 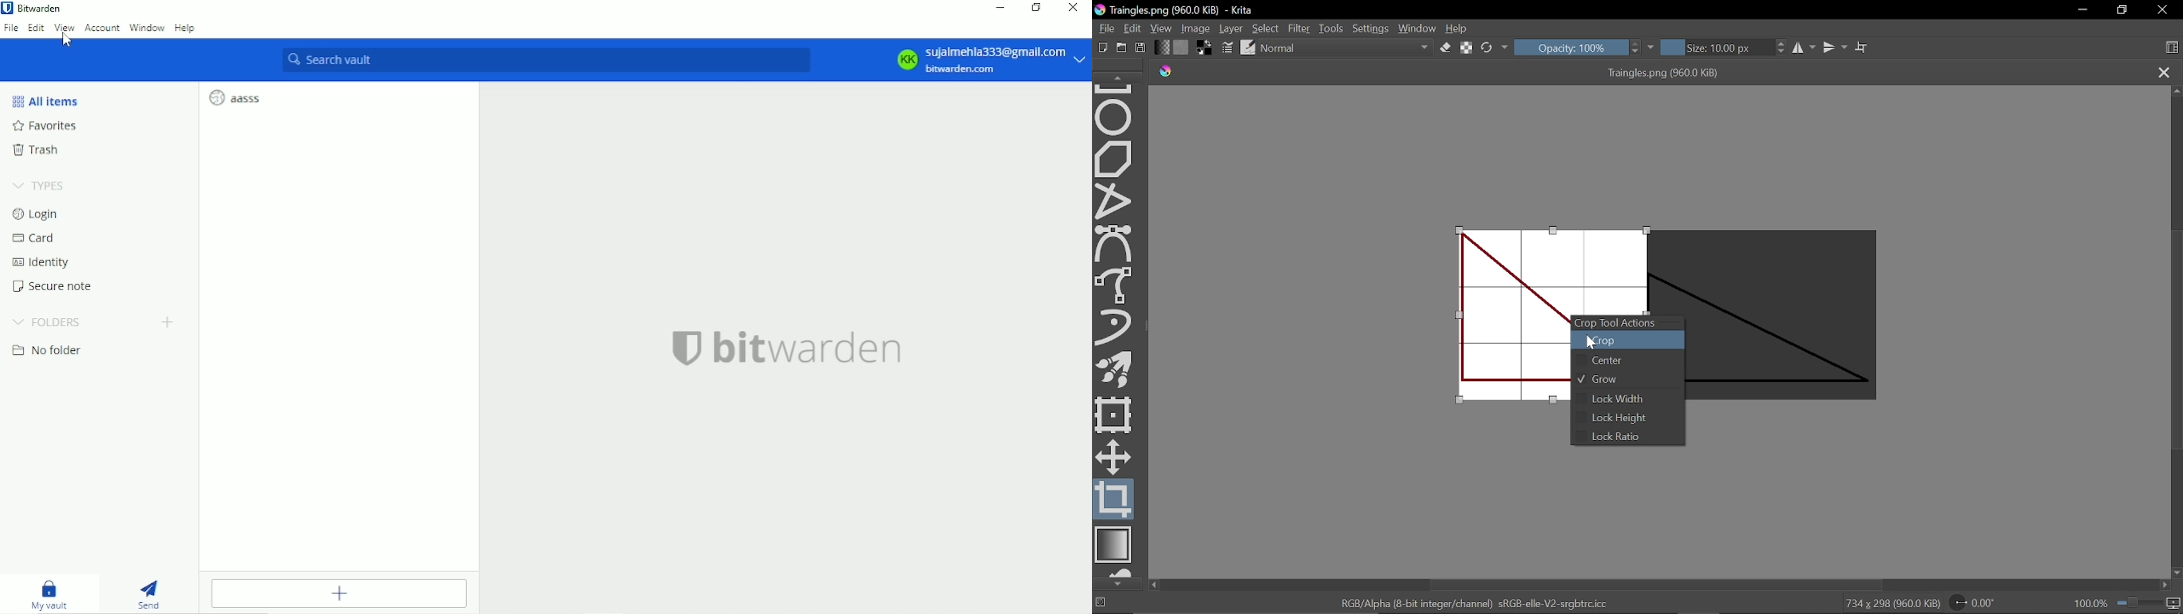 I want to click on Minimize, so click(x=2083, y=11).